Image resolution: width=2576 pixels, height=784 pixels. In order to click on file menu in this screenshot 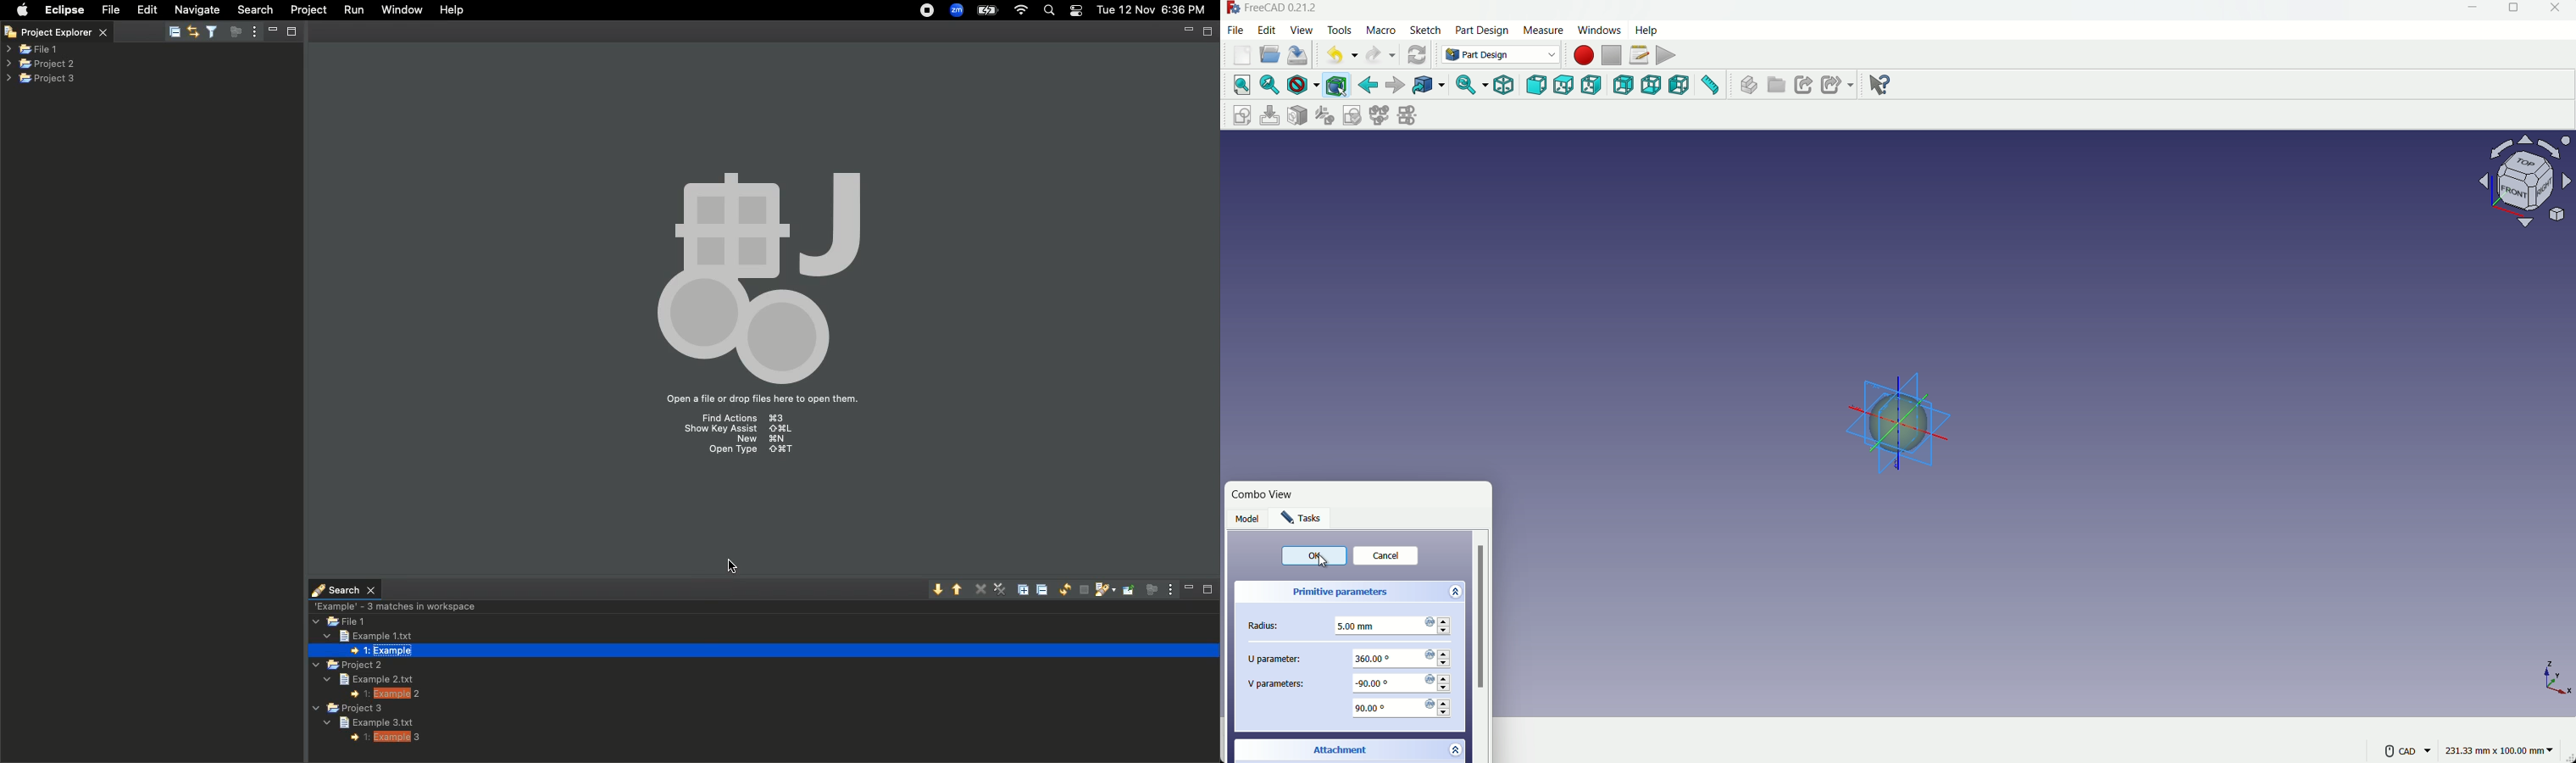, I will do `click(1236, 30)`.